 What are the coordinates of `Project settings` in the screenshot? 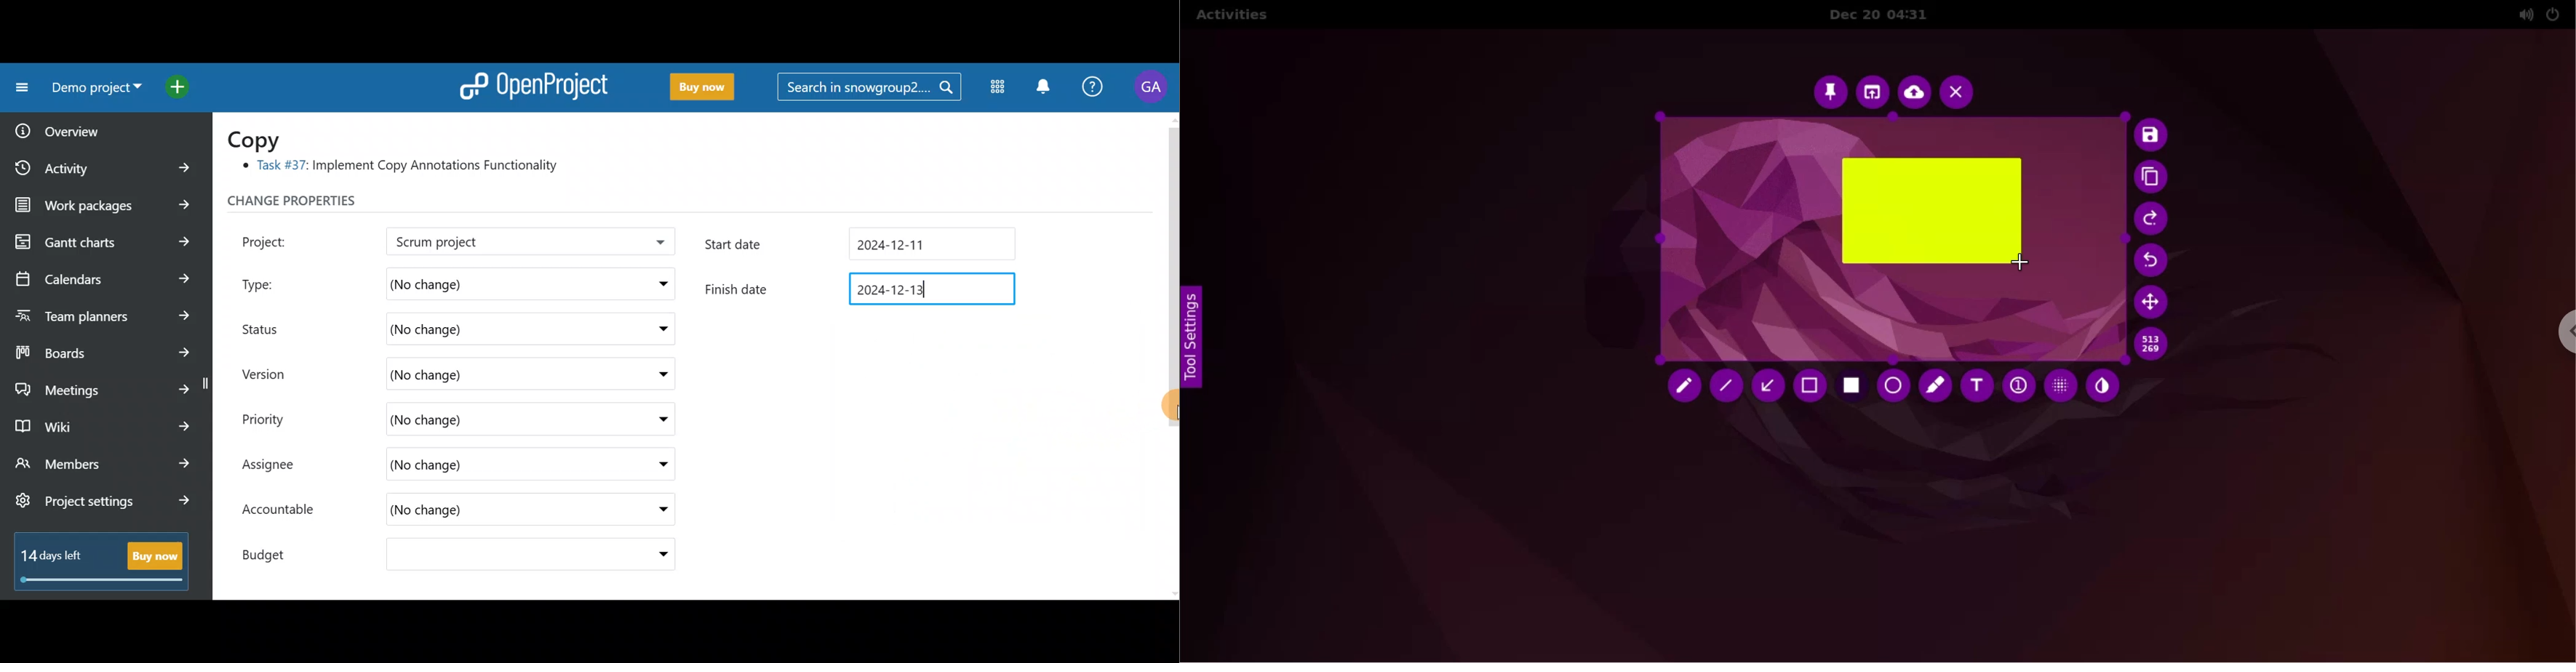 It's located at (103, 507).